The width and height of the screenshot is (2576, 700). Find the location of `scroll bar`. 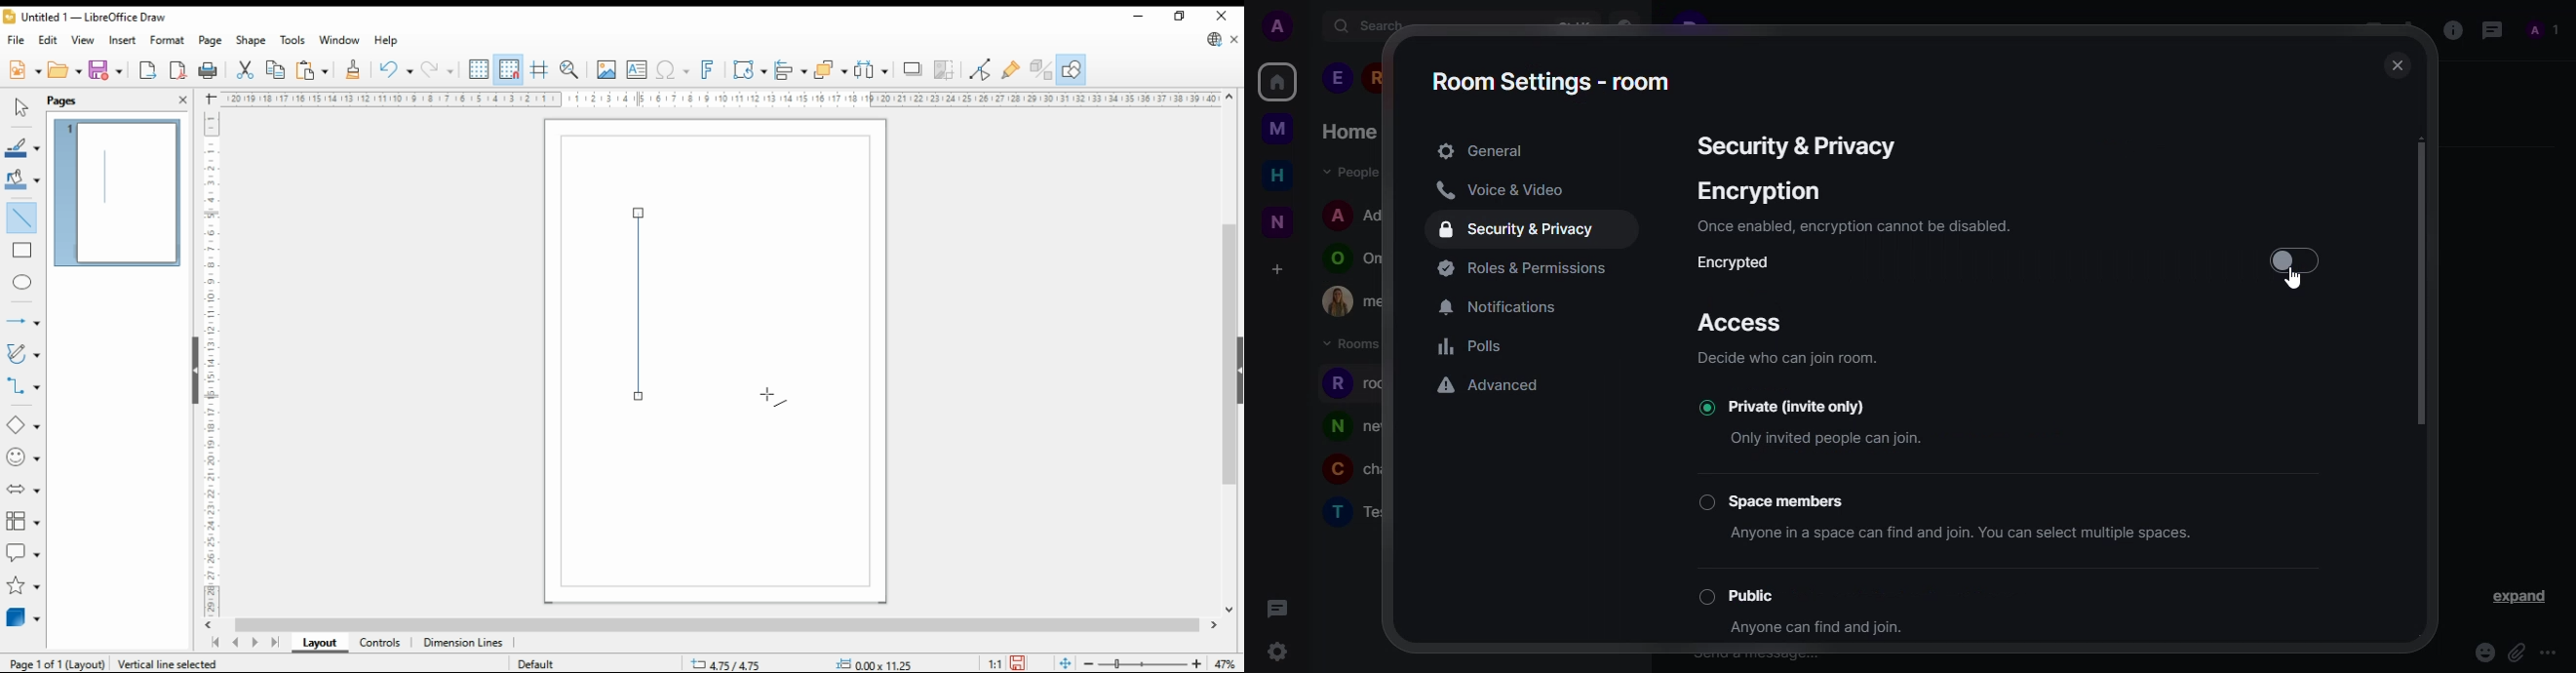

scroll bar is located at coordinates (2426, 283).